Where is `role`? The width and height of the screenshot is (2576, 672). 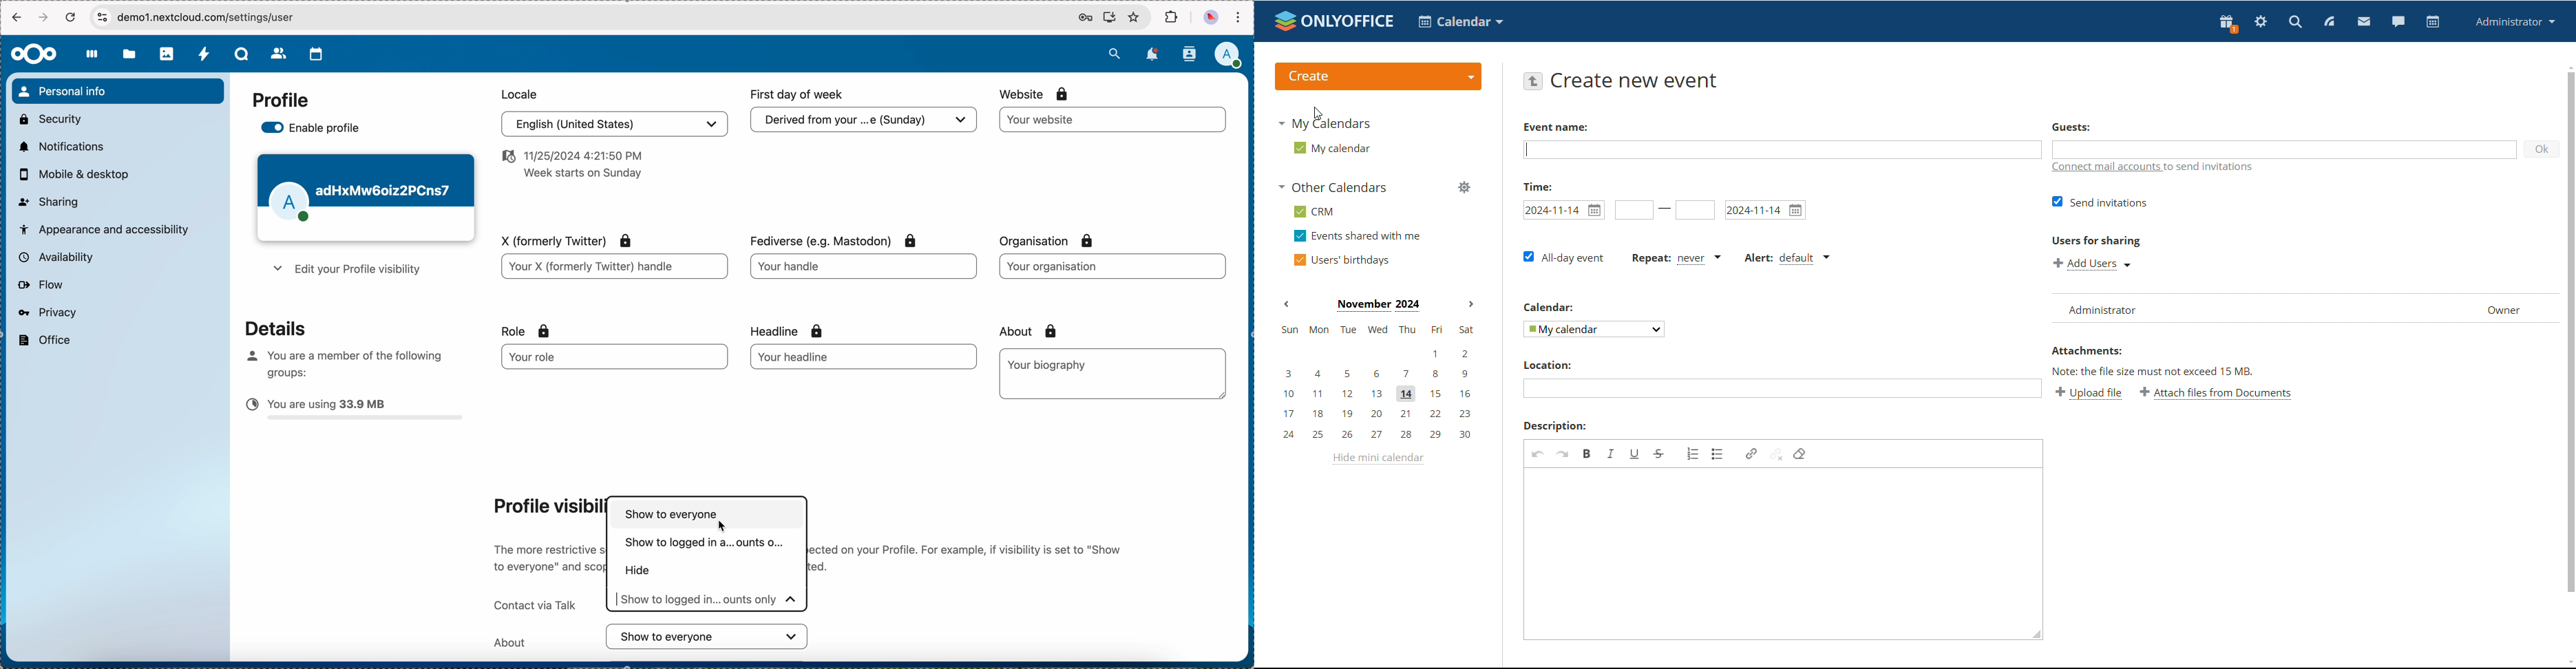 role is located at coordinates (526, 331).